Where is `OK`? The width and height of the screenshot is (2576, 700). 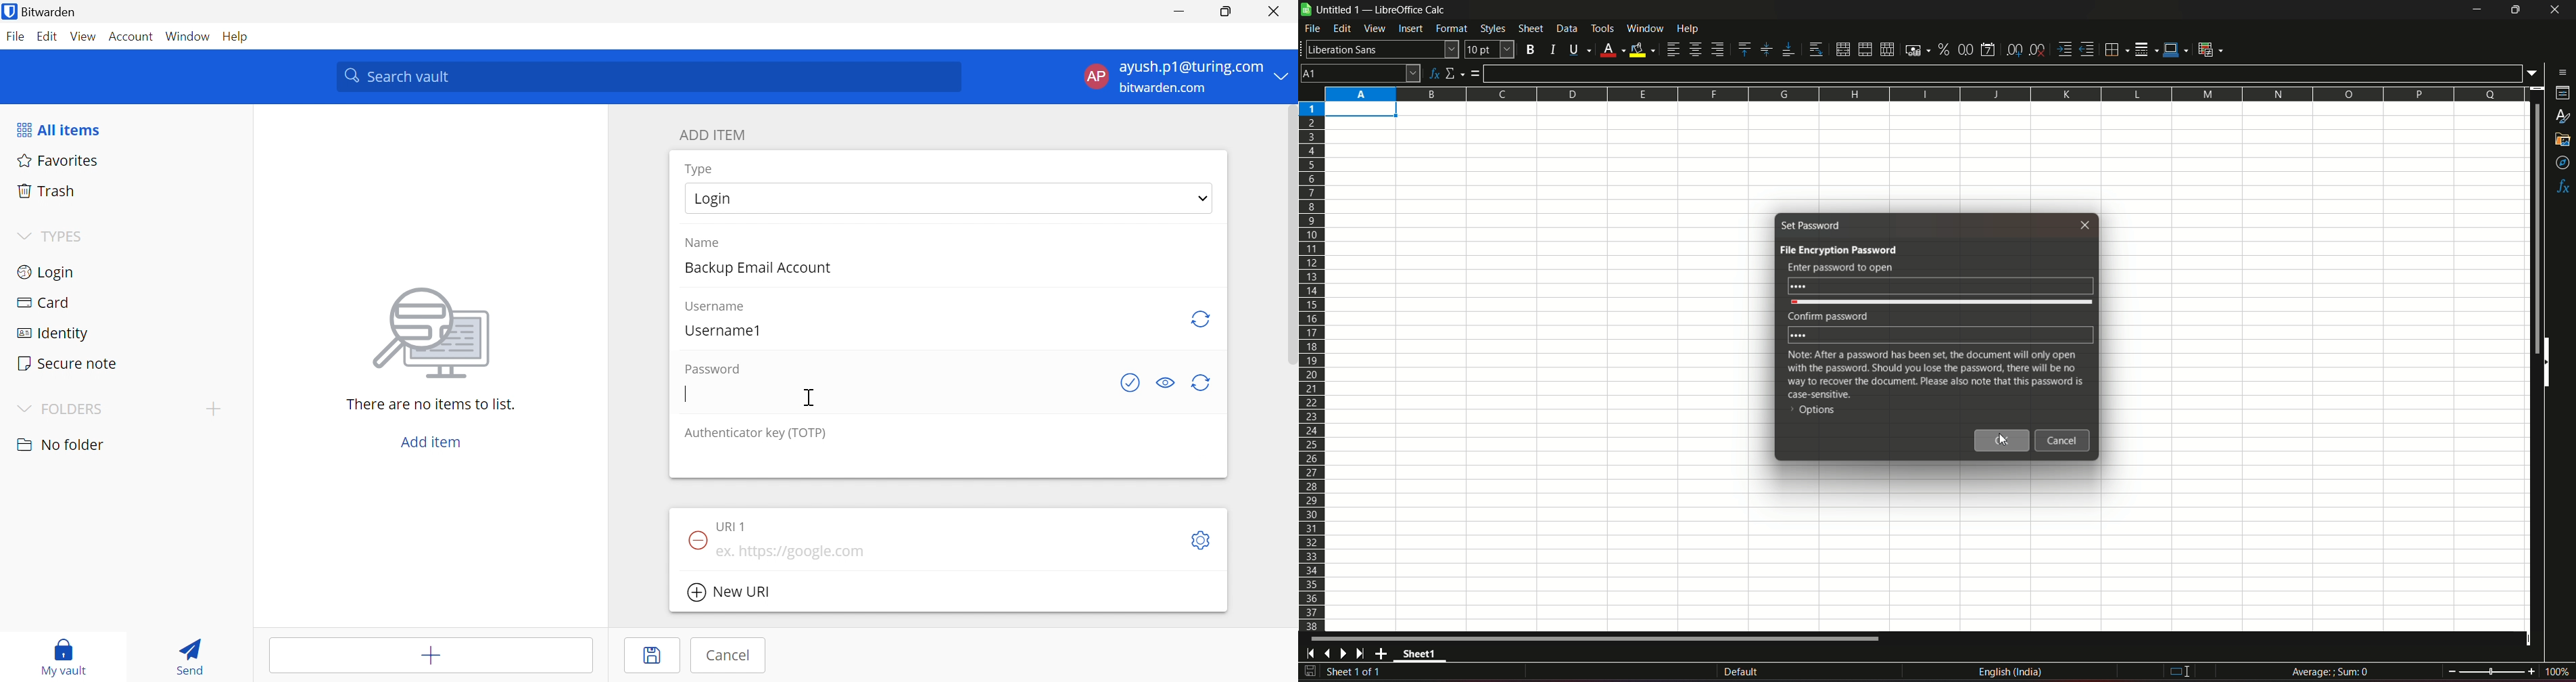
OK is located at coordinates (2003, 441).